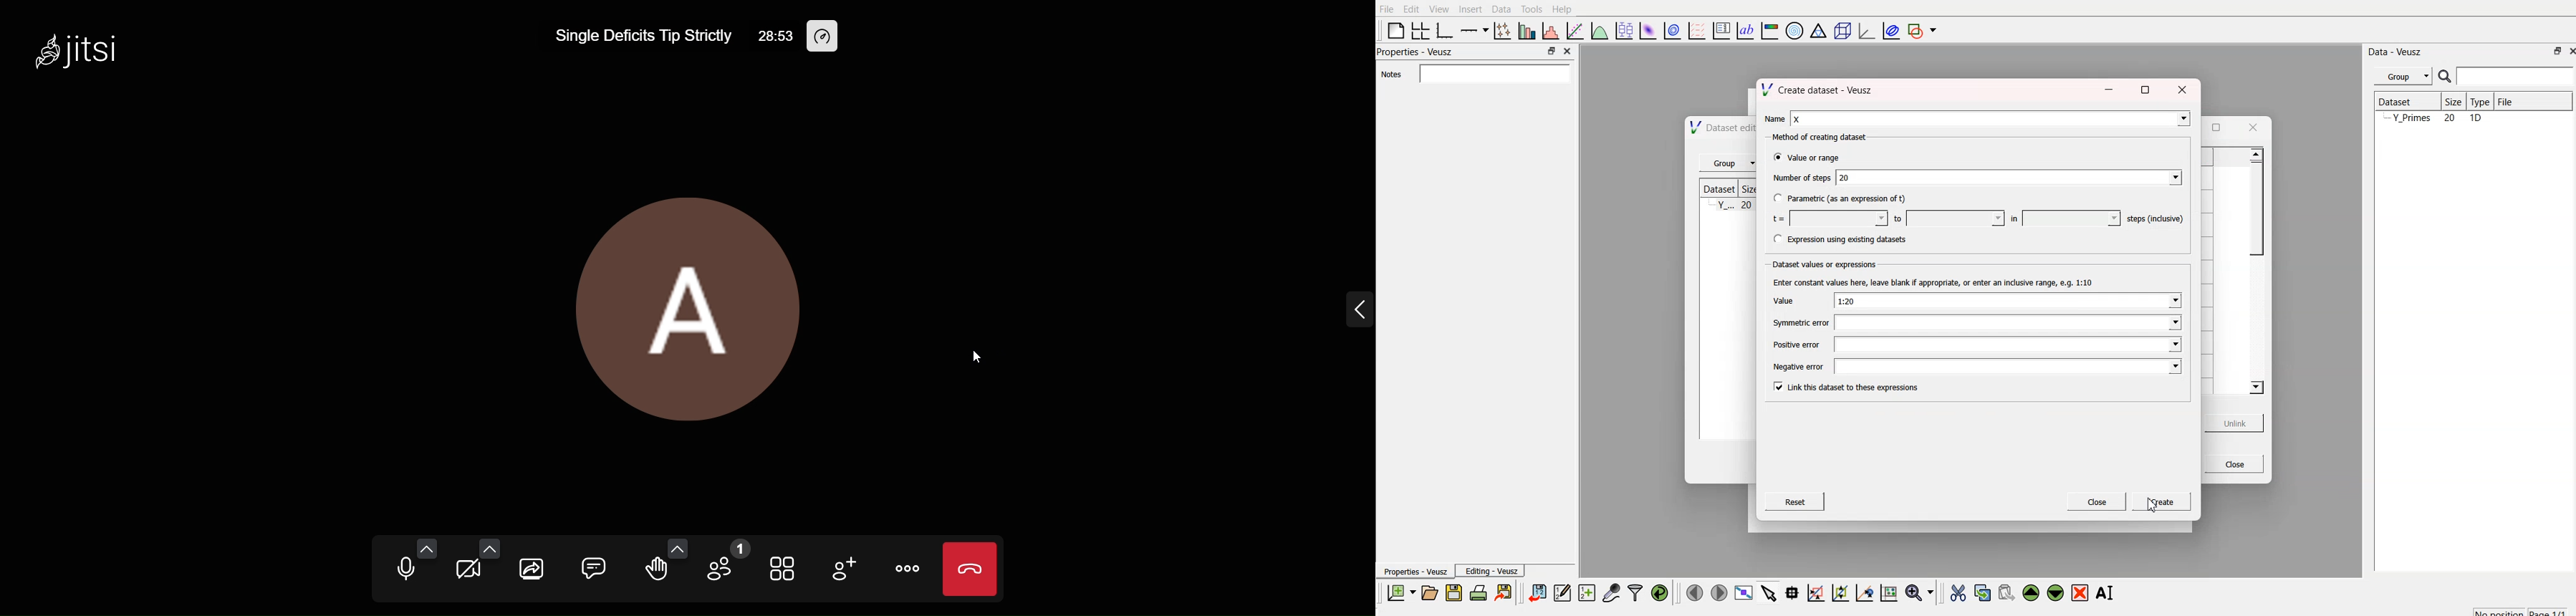  What do you see at coordinates (730, 564) in the screenshot?
I see `participants` at bounding box center [730, 564].